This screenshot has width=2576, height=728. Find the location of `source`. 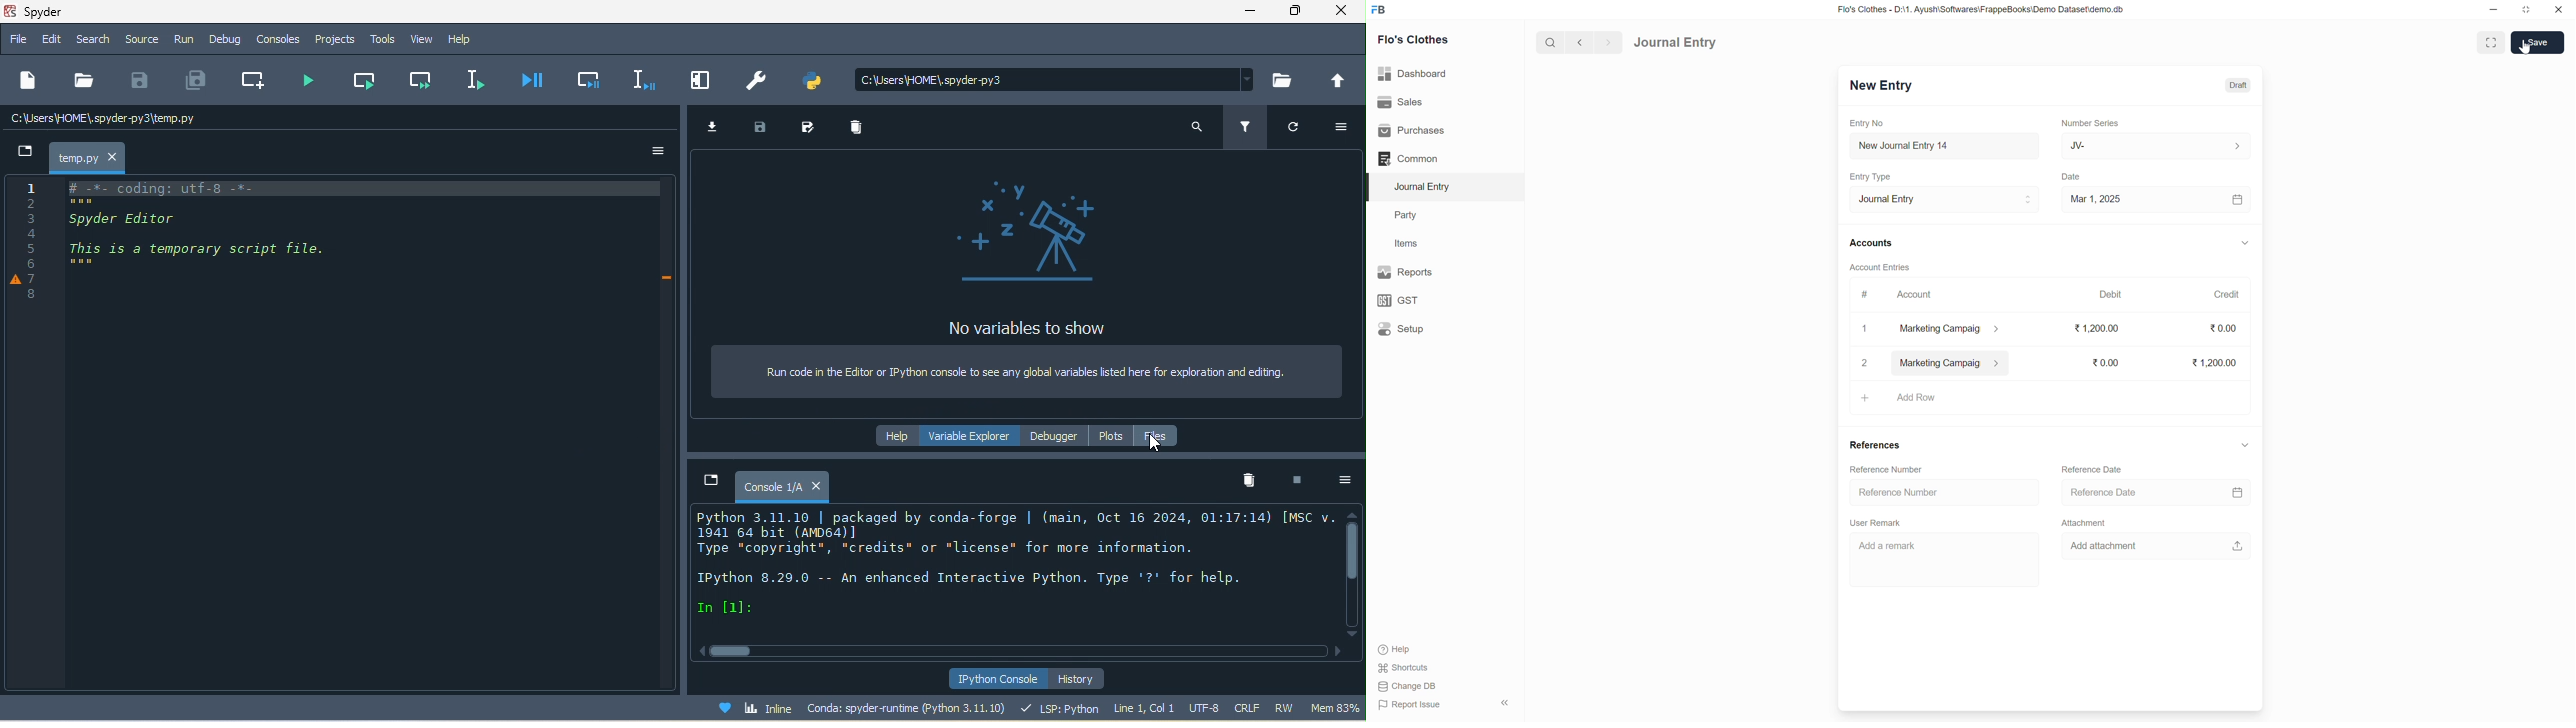

source is located at coordinates (140, 39).